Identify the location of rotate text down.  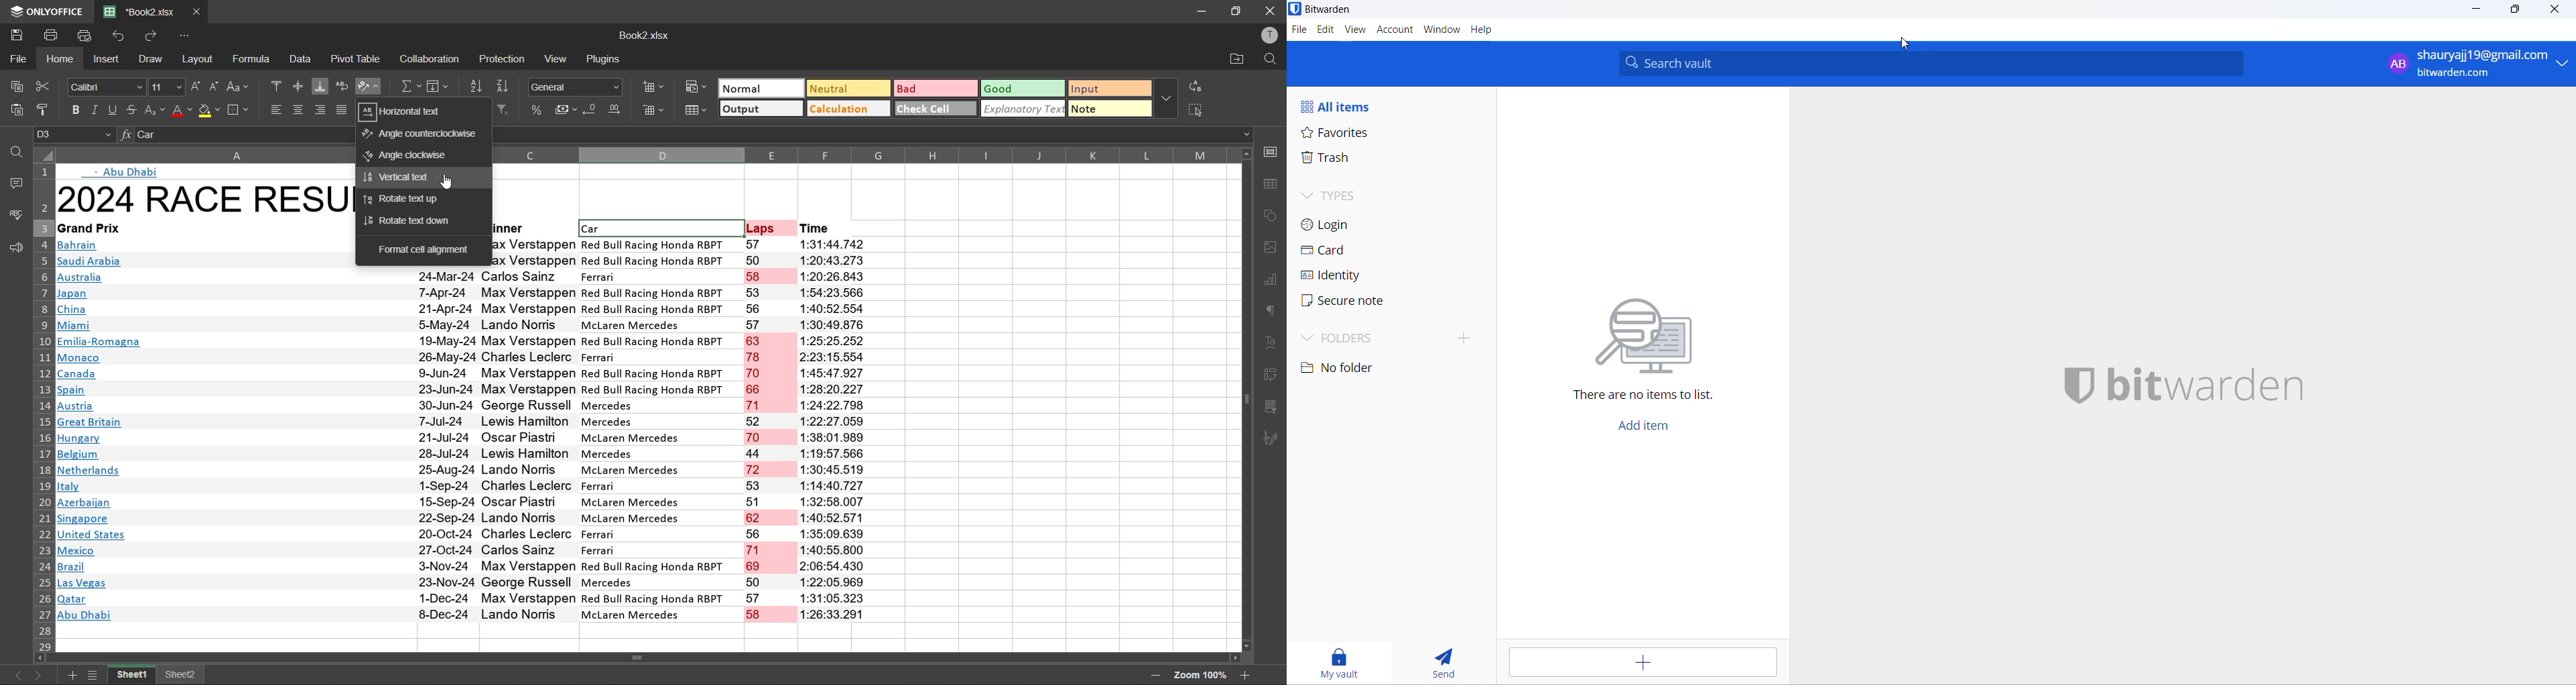
(410, 220).